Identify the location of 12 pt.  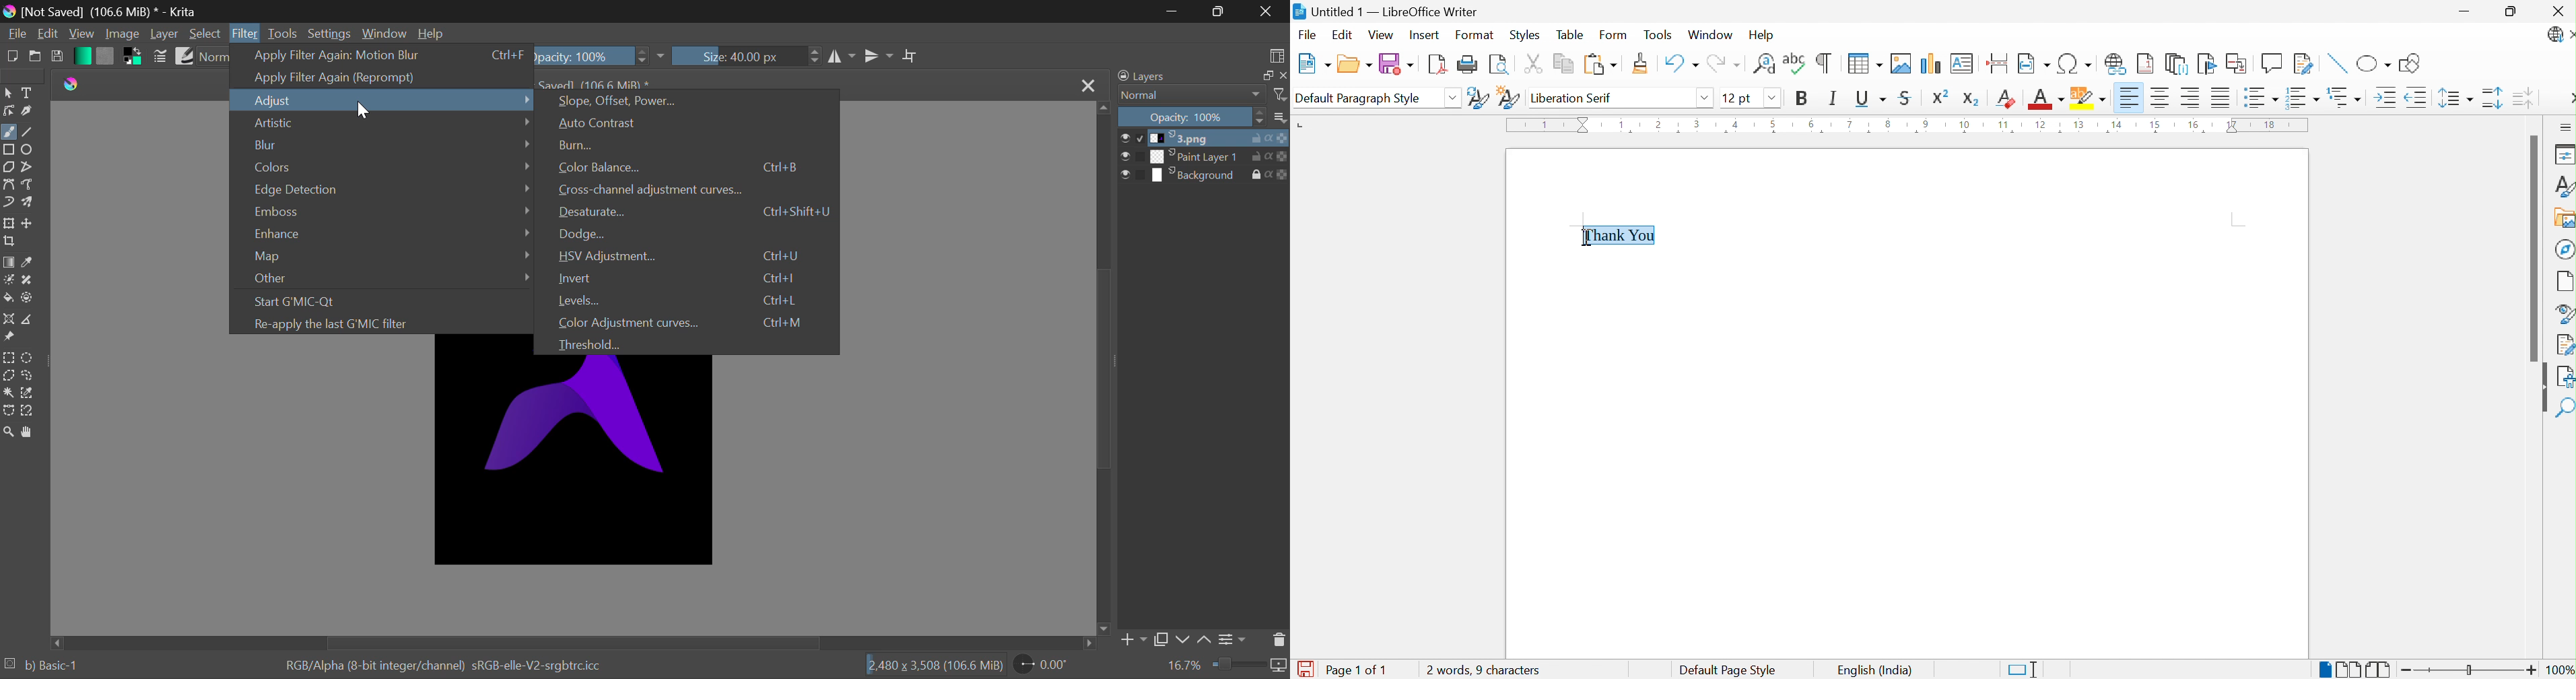
(1738, 96).